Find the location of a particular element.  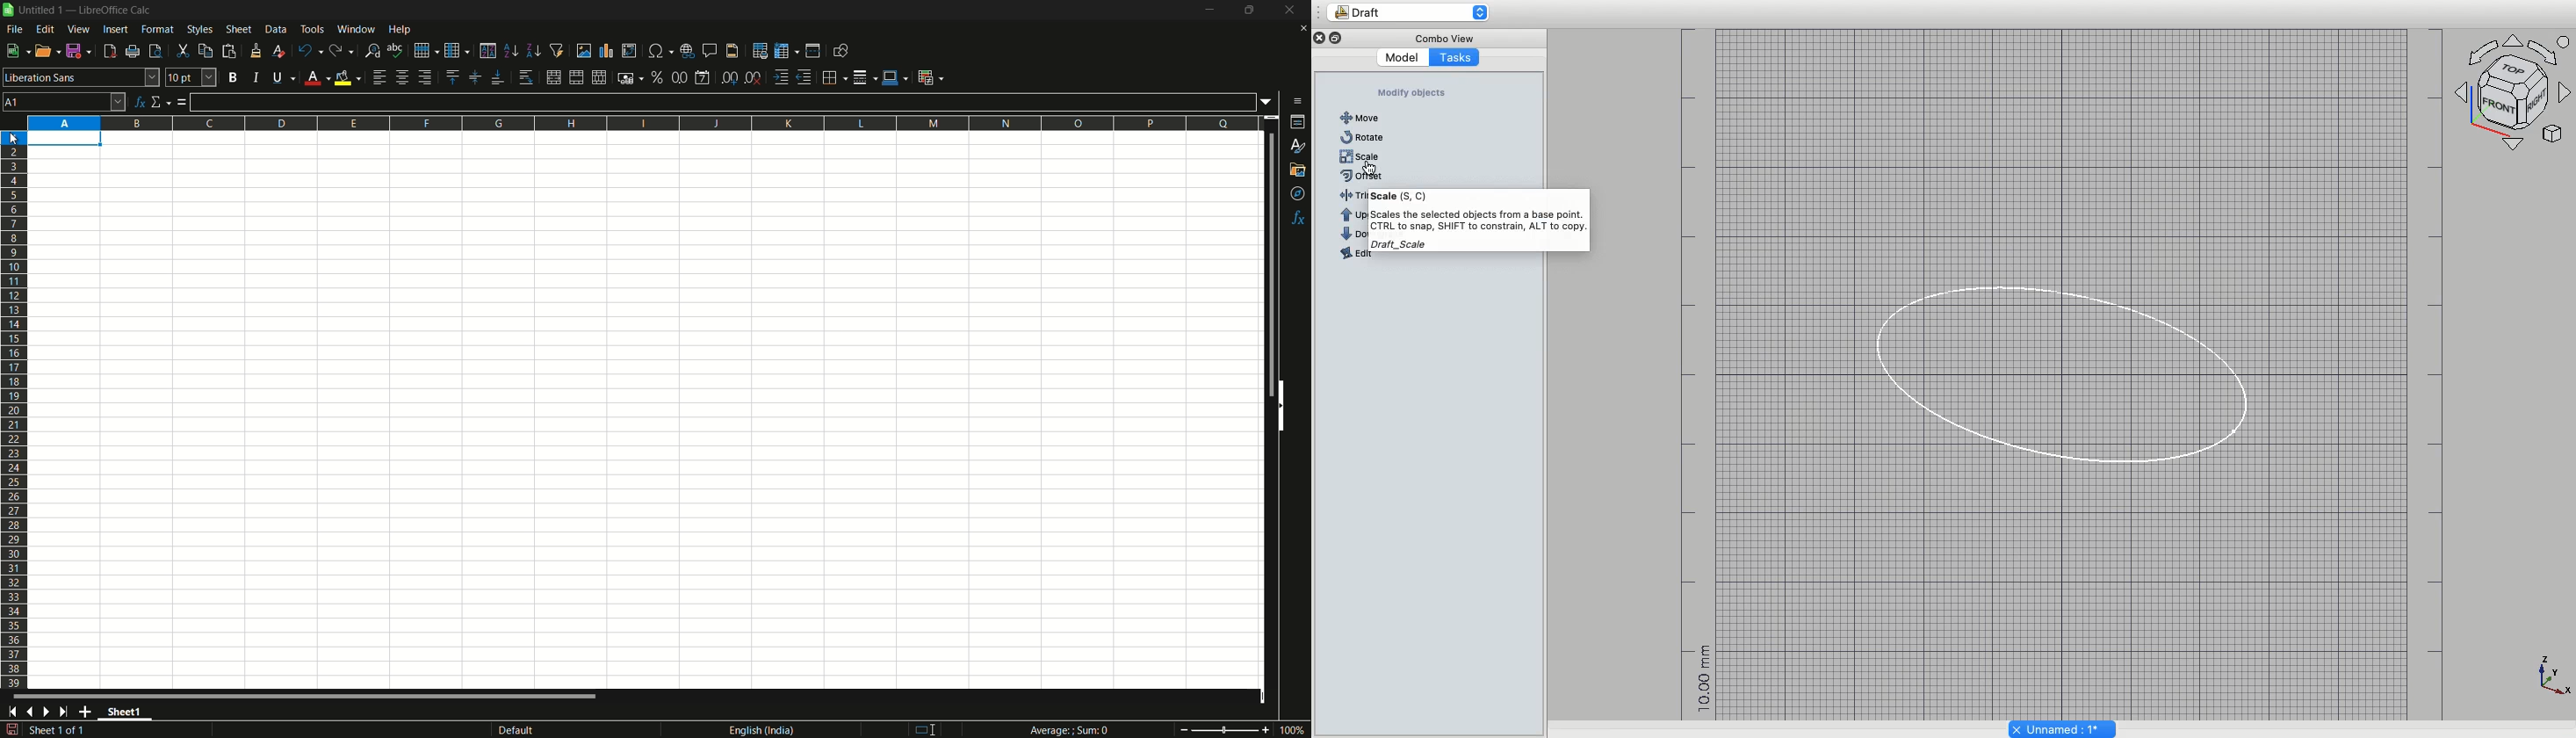

insert menu is located at coordinates (114, 29).